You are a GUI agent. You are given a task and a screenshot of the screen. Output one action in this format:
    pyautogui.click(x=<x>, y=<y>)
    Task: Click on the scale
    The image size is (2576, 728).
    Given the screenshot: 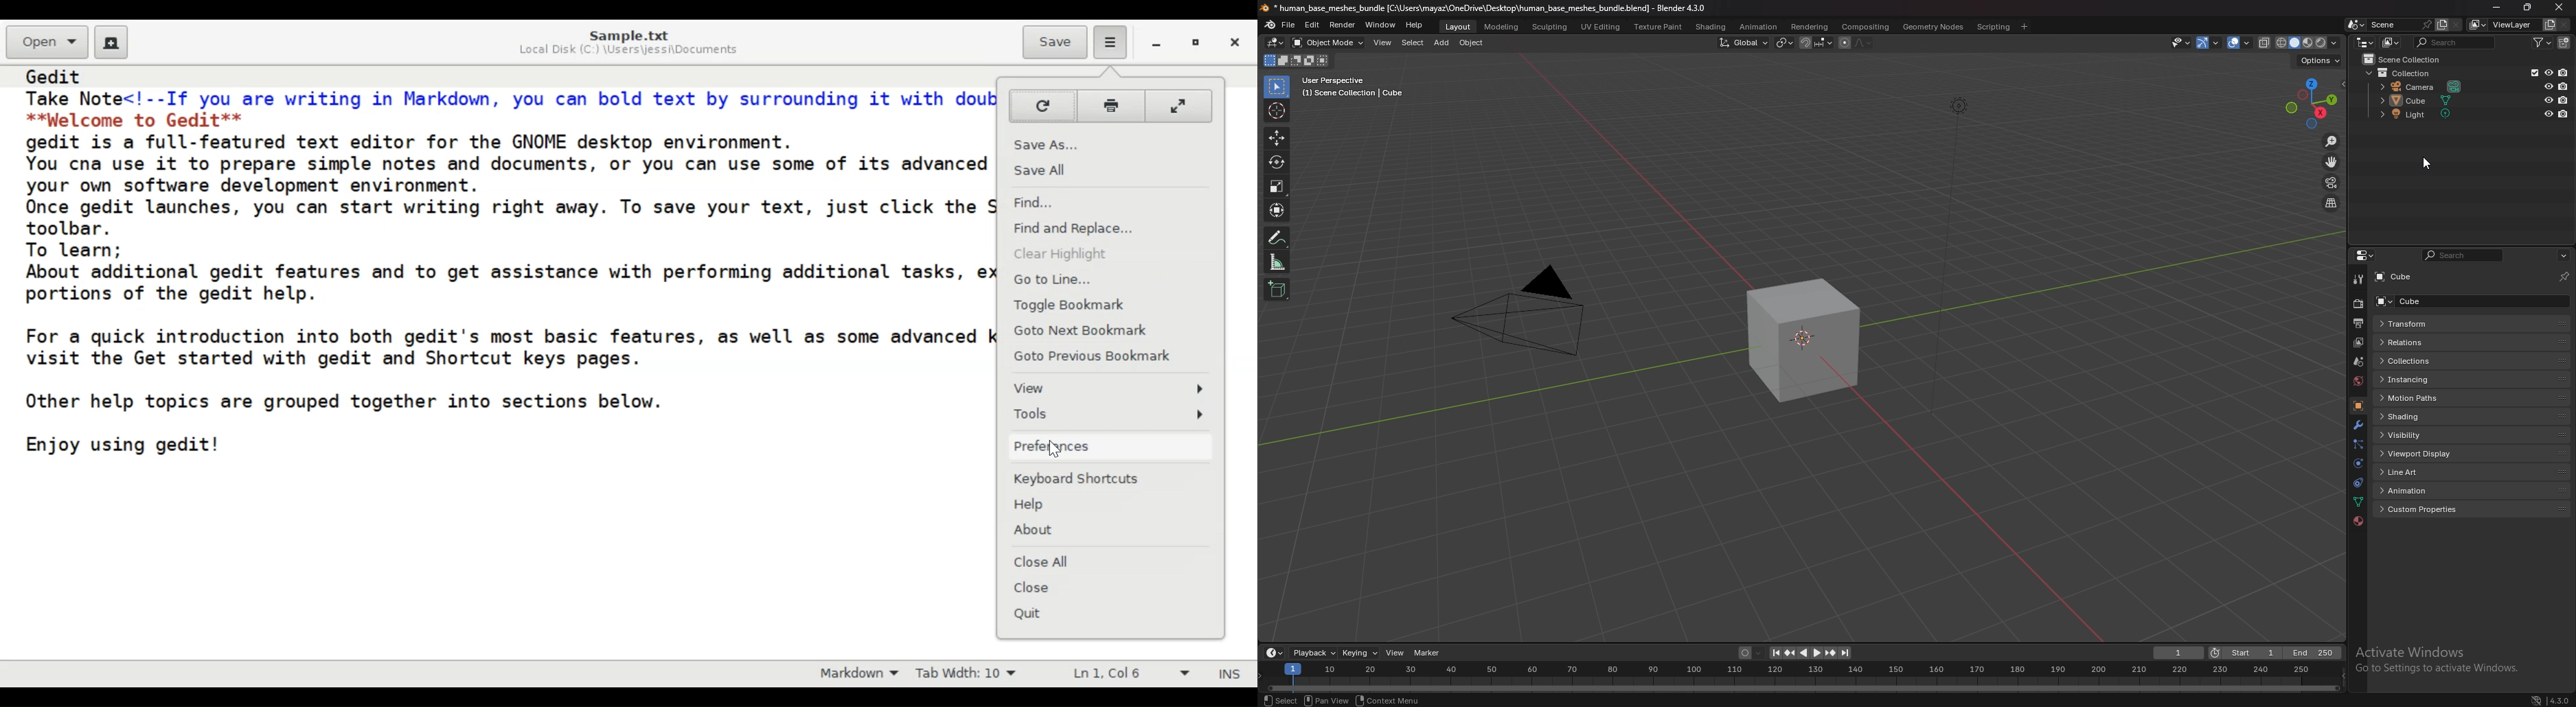 What is the action you would take?
    pyautogui.click(x=1278, y=187)
    